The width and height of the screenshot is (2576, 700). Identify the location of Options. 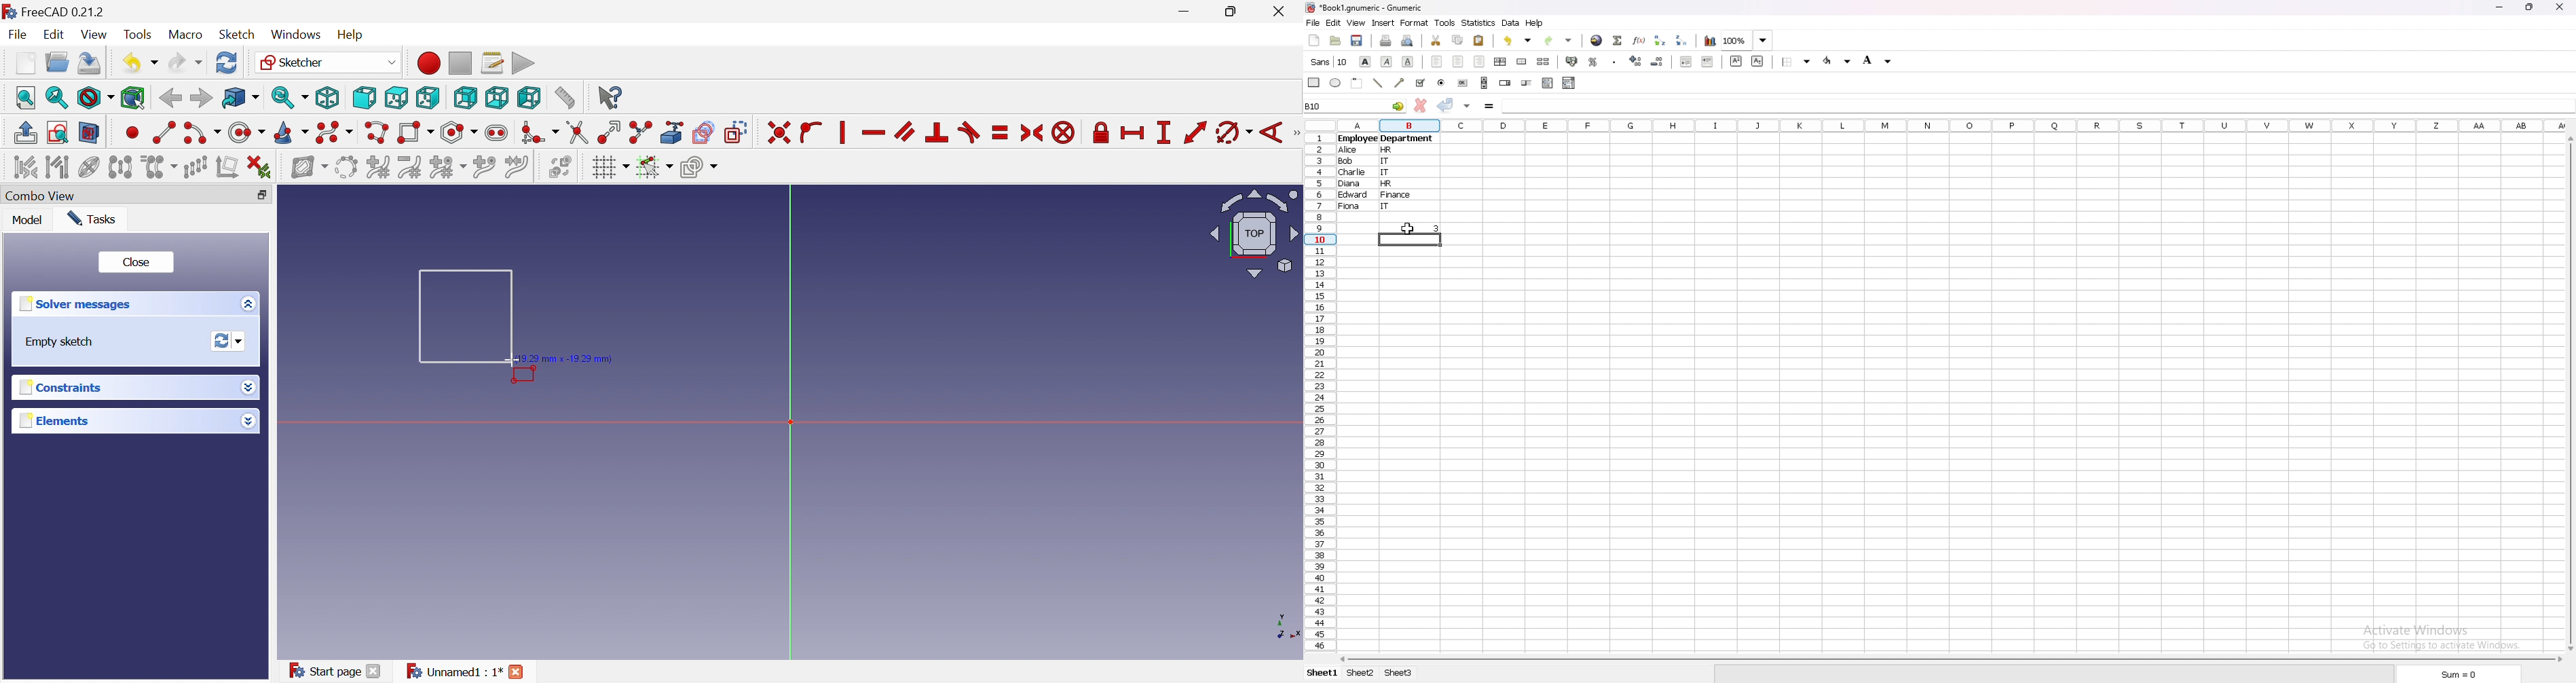
(245, 305).